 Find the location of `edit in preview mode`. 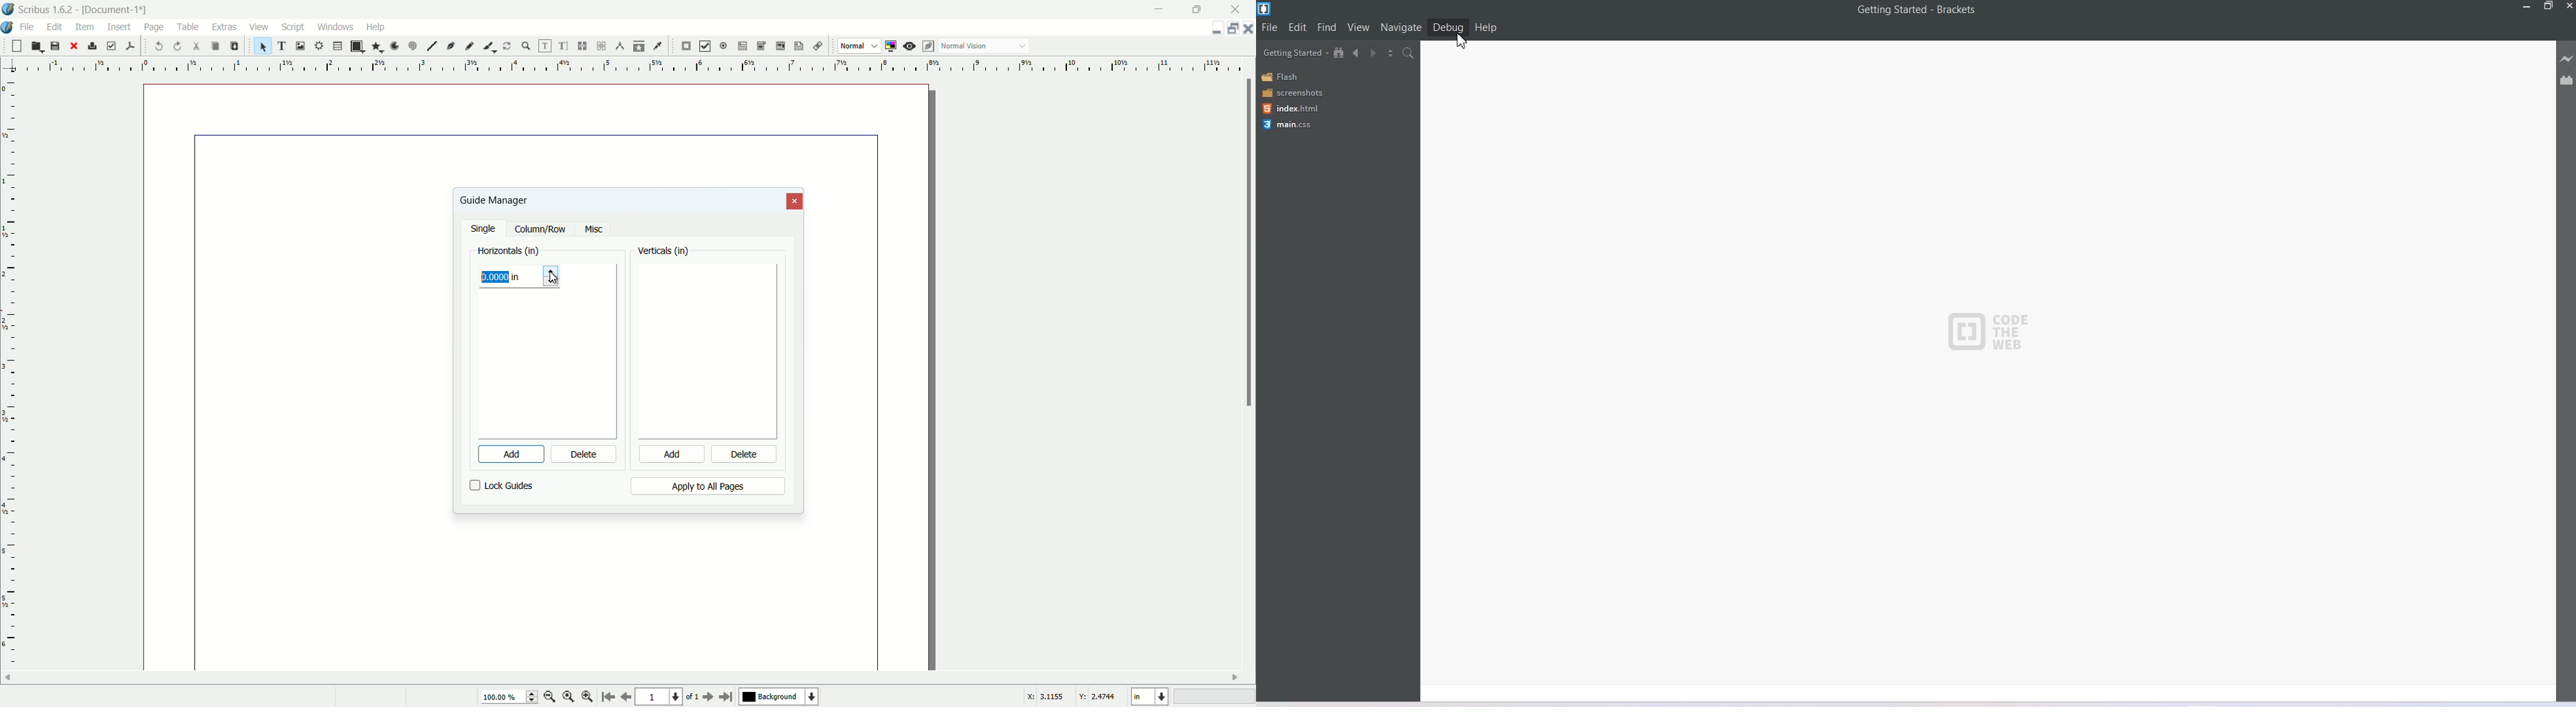

edit in preview mode is located at coordinates (930, 46).